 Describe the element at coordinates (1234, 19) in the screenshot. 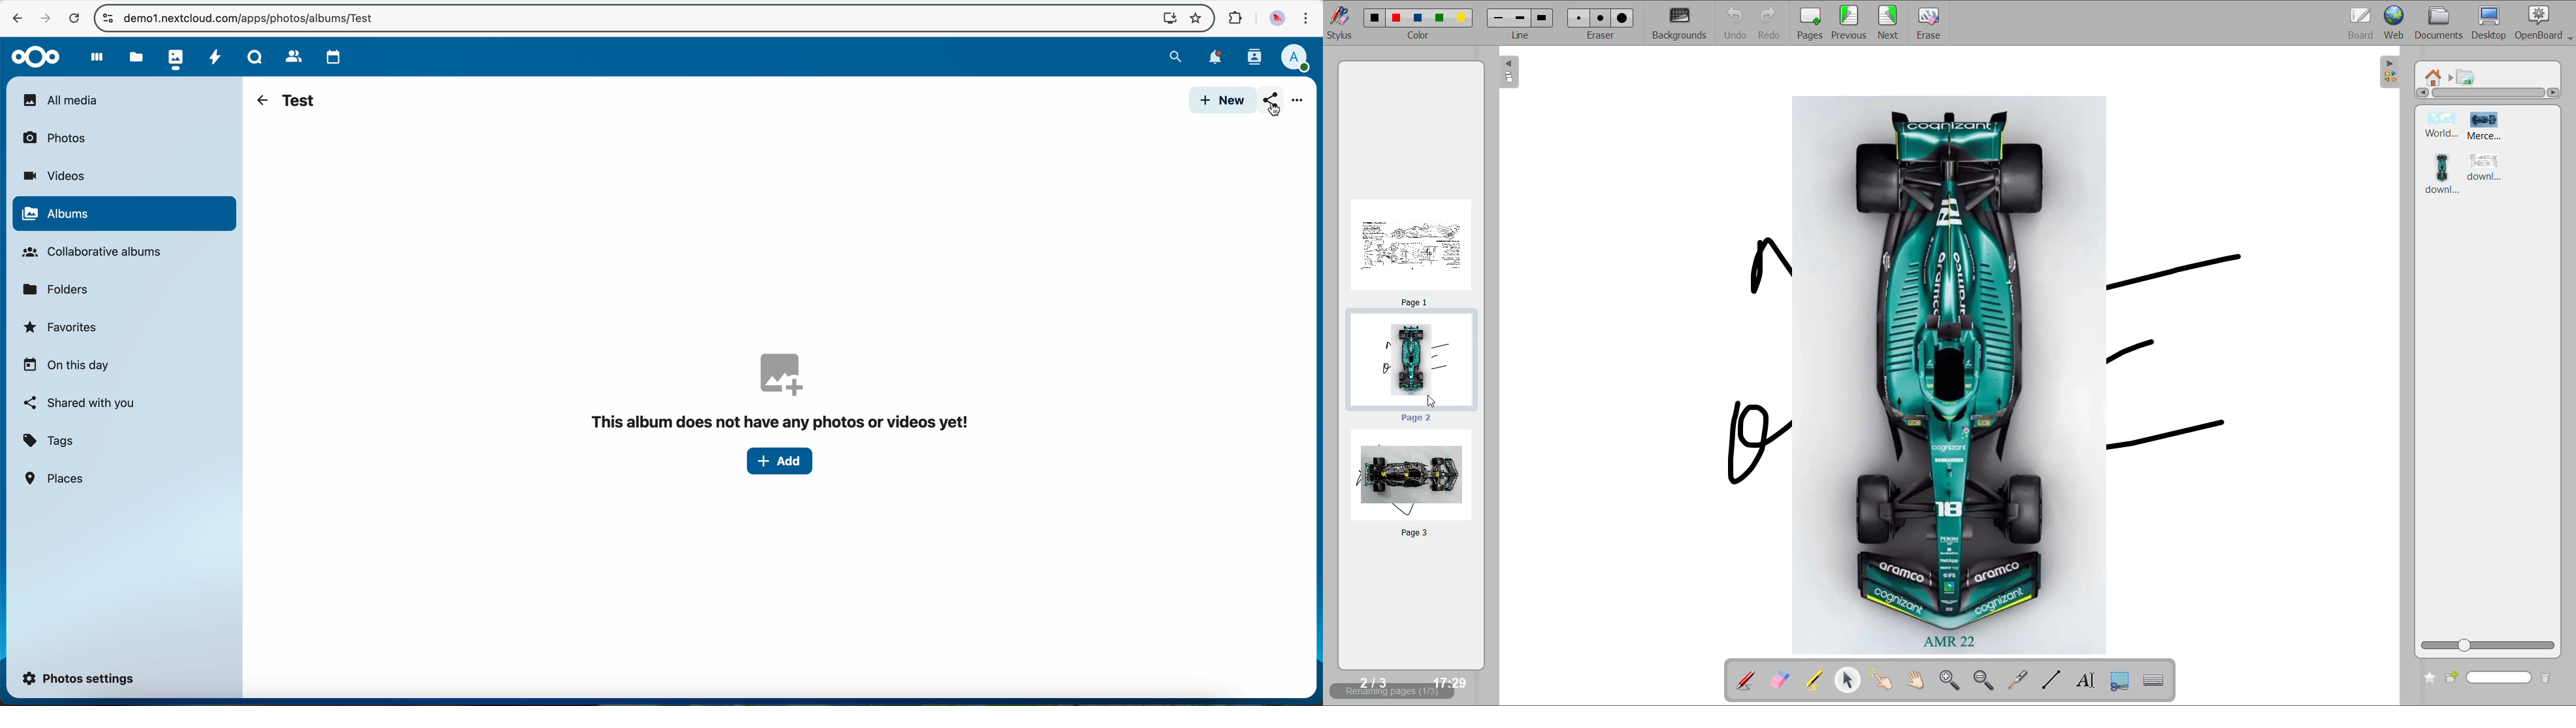

I see `extensions` at that location.